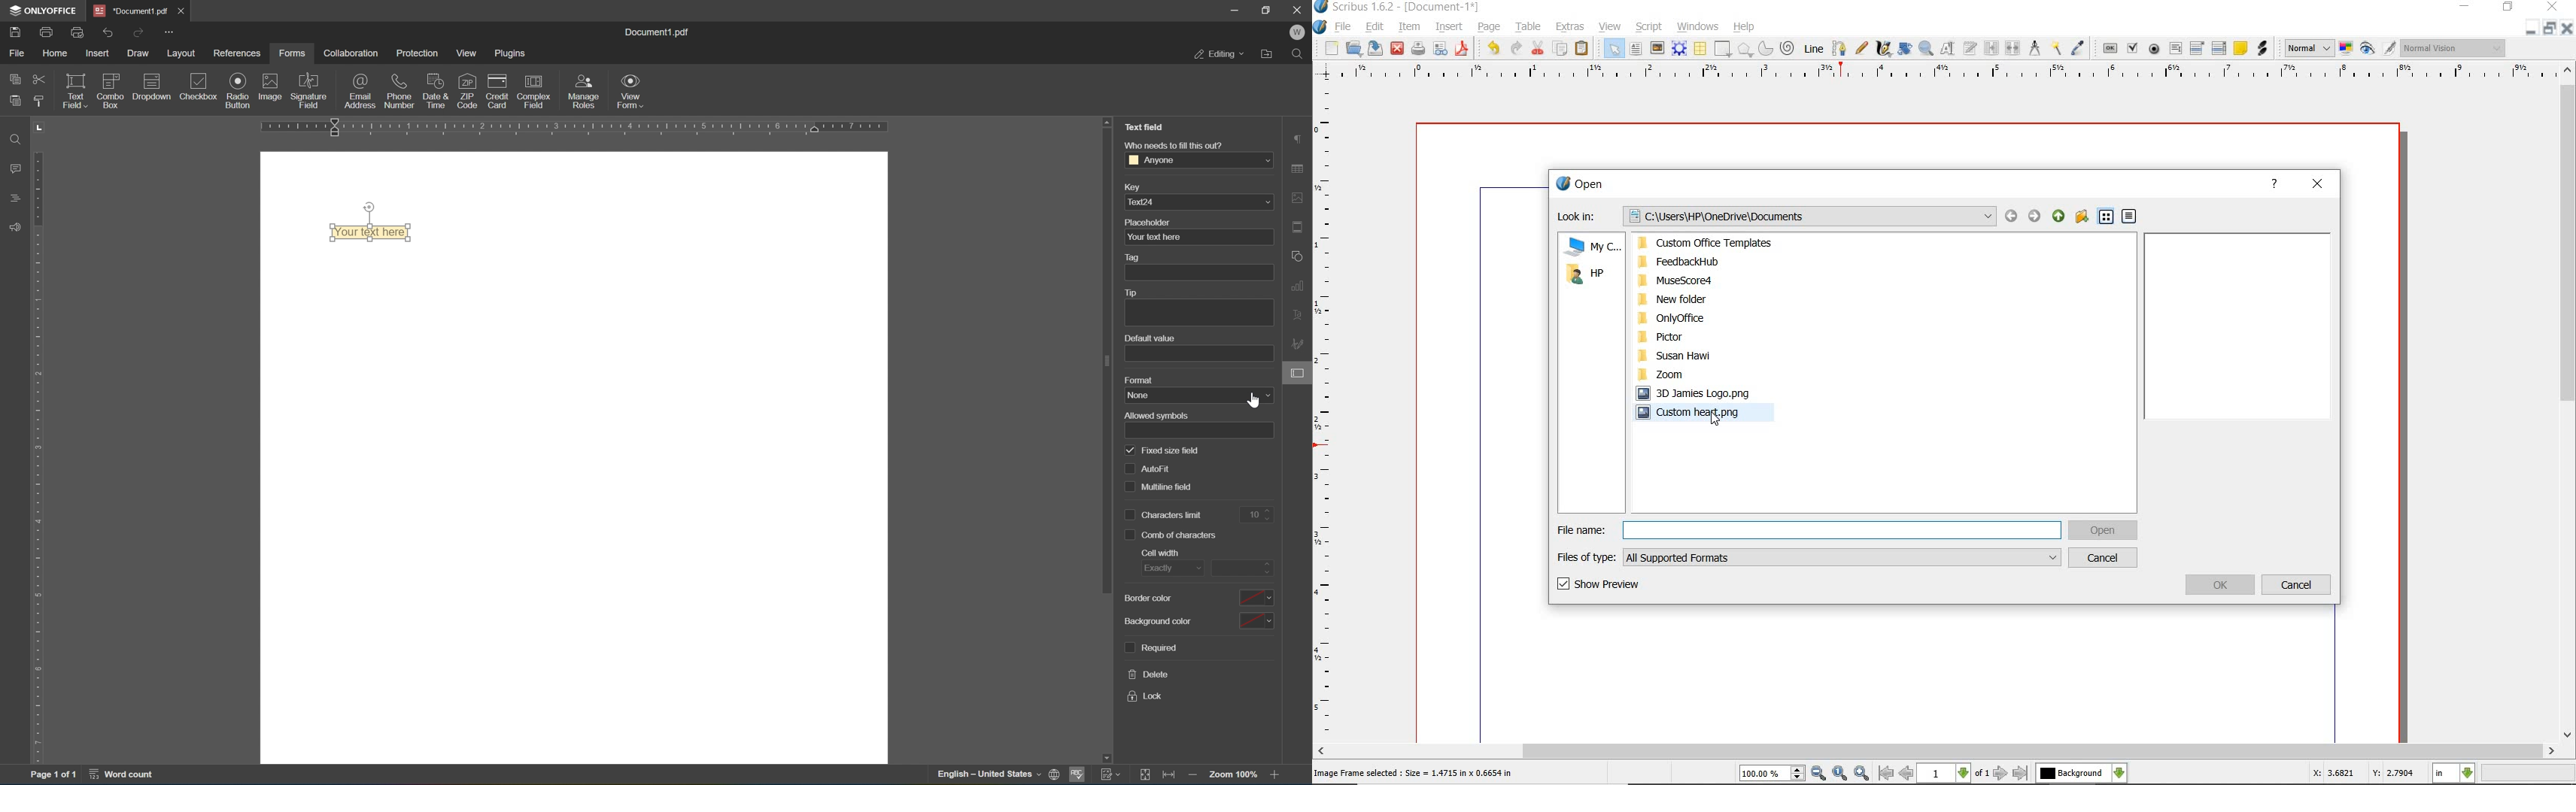  Describe the element at coordinates (1354, 49) in the screenshot. I see `open` at that location.